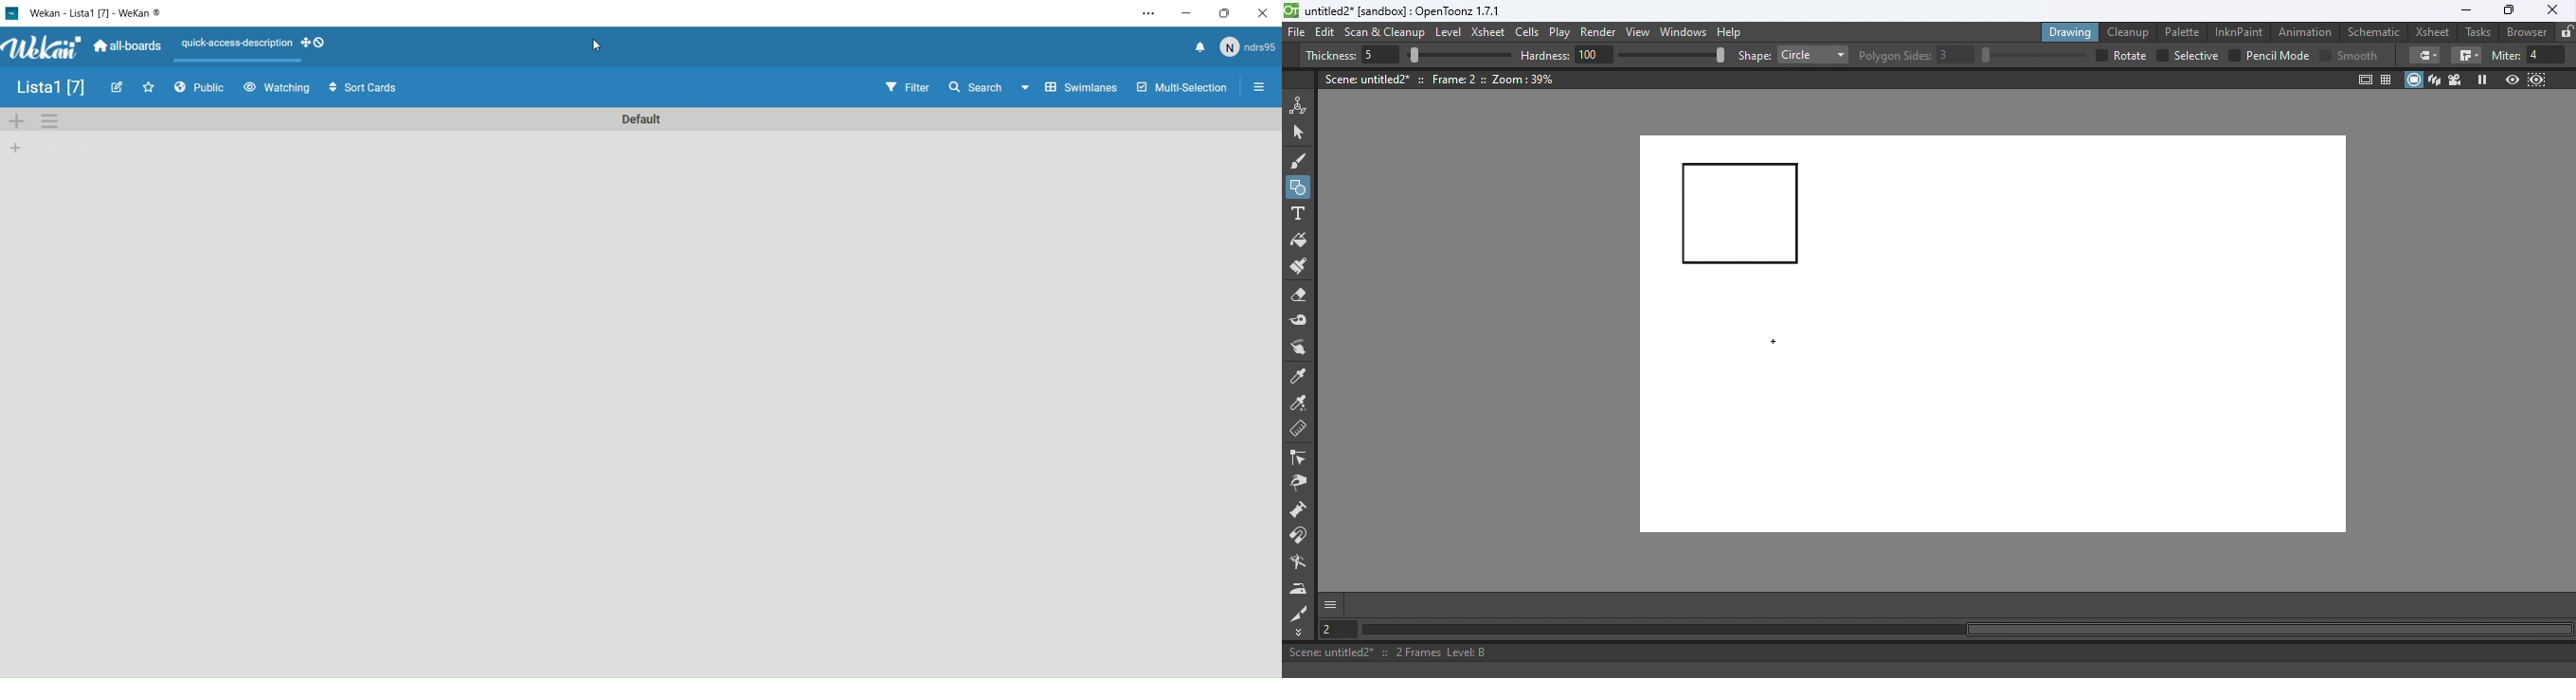  I want to click on Drawing, so click(2072, 31).